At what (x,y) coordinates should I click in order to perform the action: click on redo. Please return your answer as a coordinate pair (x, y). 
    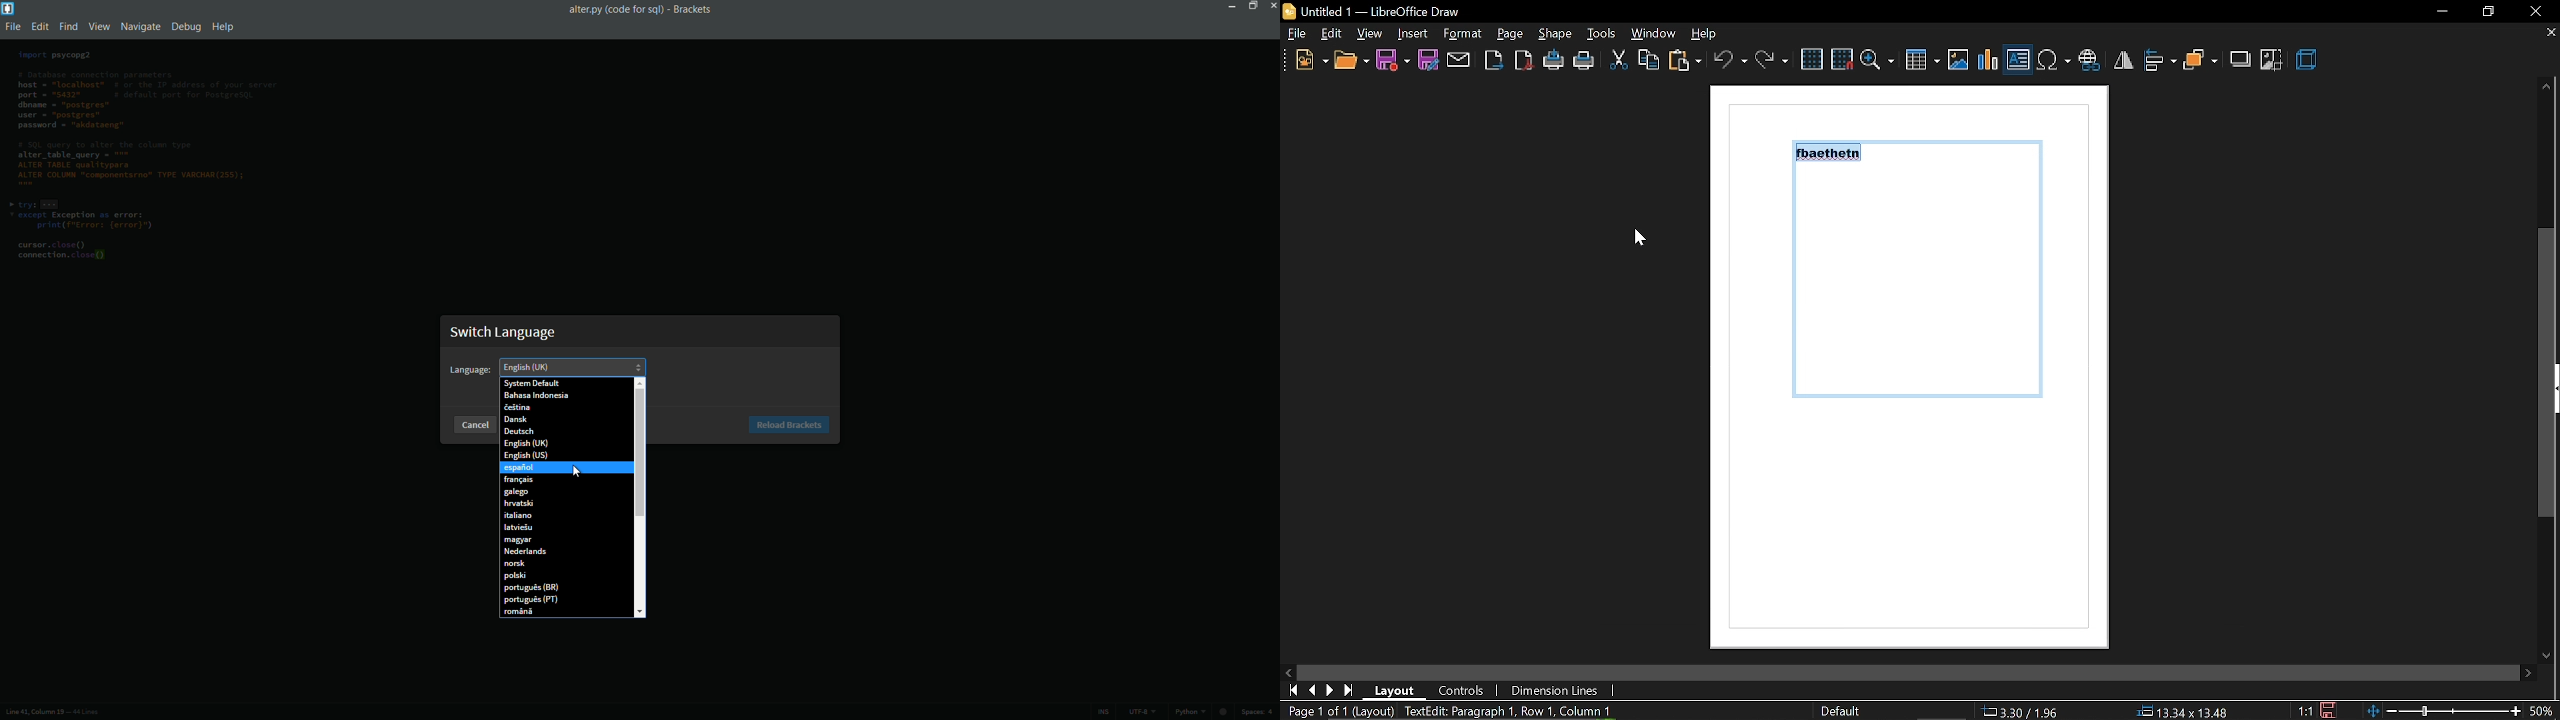
    Looking at the image, I should click on (1771, 60).